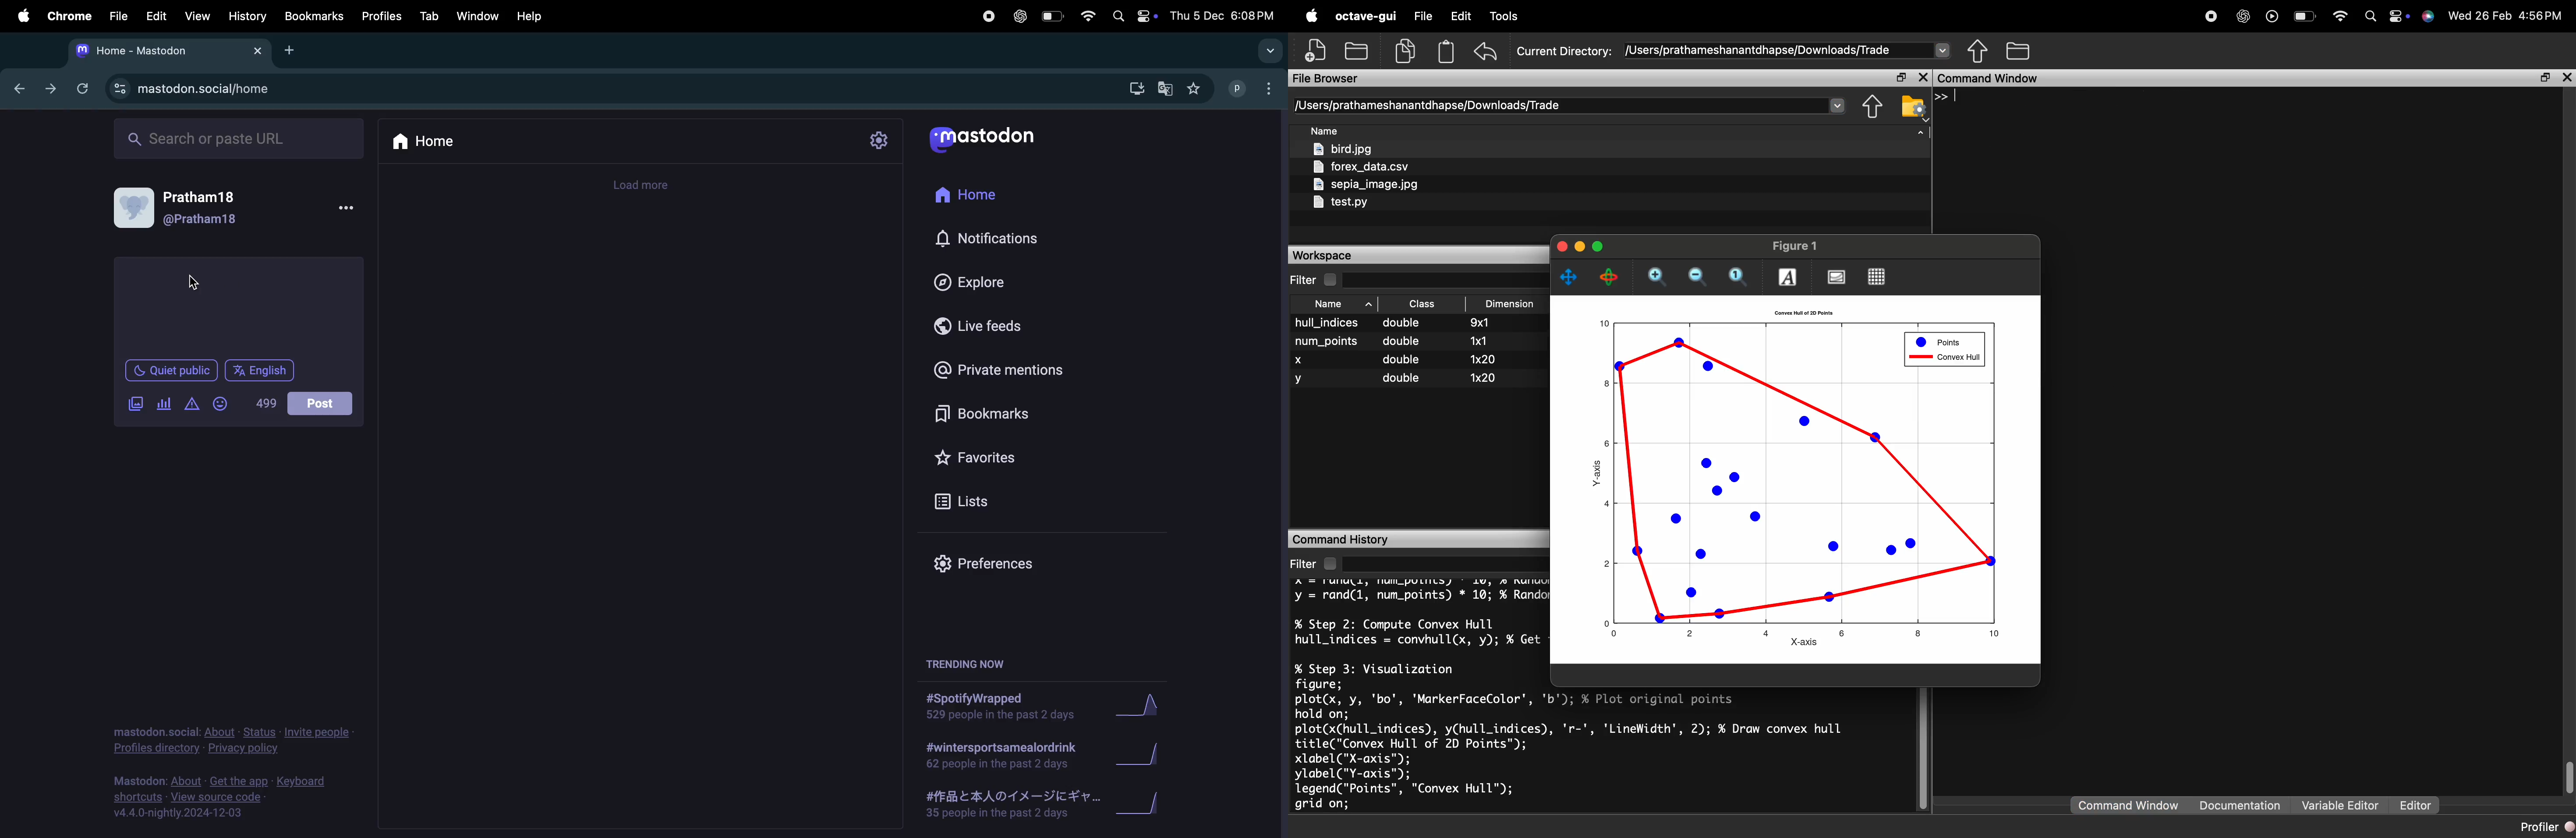 The image size is (2576, 840). What do you see at coordinates (985, 19) in the screenshot?
I see `record` at bounding box center [985, 19].